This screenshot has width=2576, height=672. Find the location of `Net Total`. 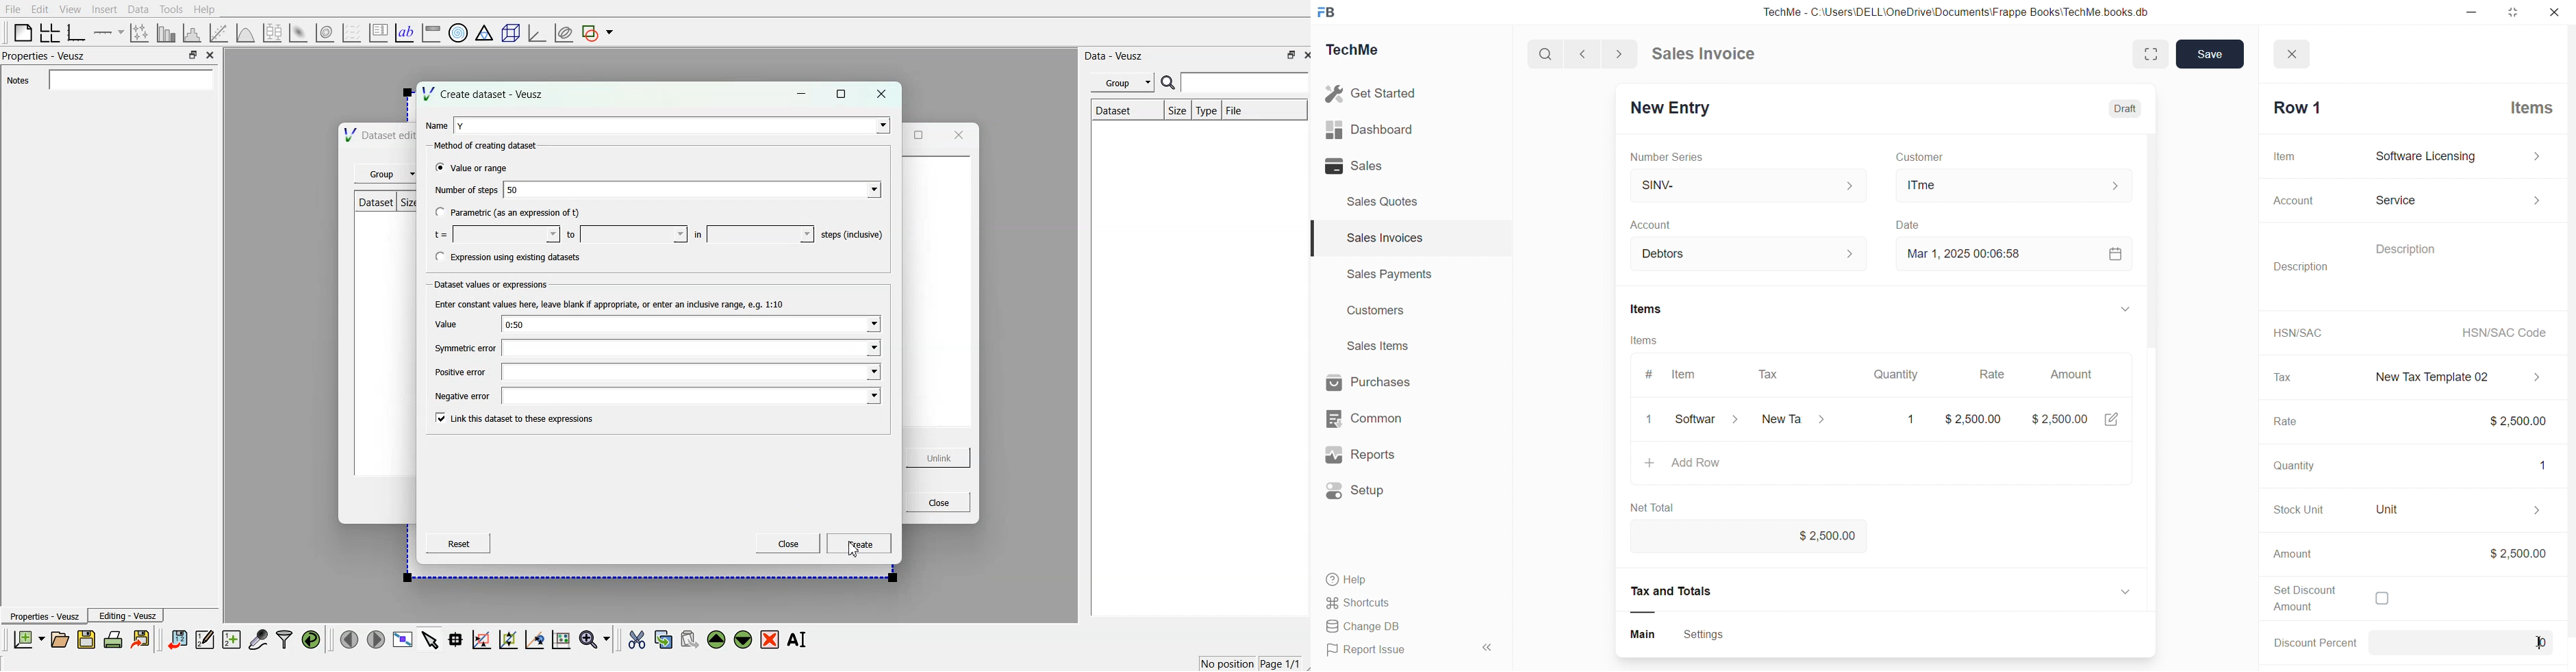

Net Total is located at coordinates (1657, 508).